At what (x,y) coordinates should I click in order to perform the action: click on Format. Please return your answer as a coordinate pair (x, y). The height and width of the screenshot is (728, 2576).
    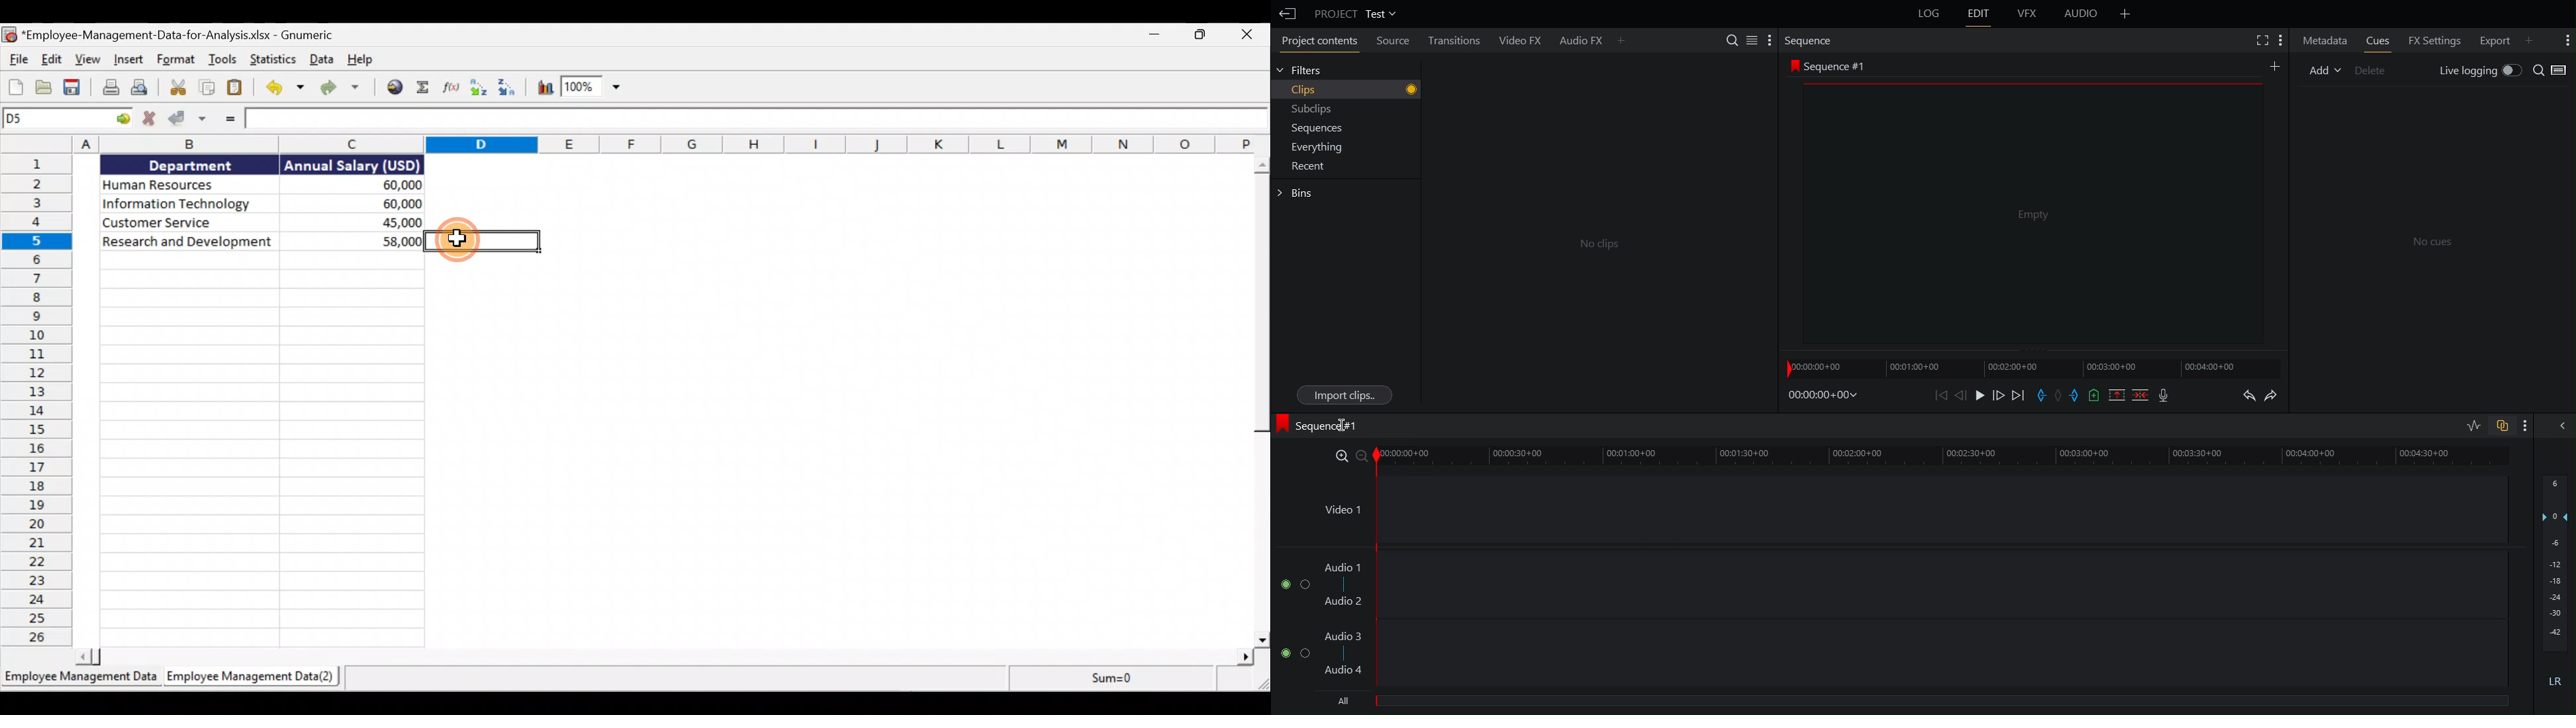
    Looking at the image, I should click on (176, 60).